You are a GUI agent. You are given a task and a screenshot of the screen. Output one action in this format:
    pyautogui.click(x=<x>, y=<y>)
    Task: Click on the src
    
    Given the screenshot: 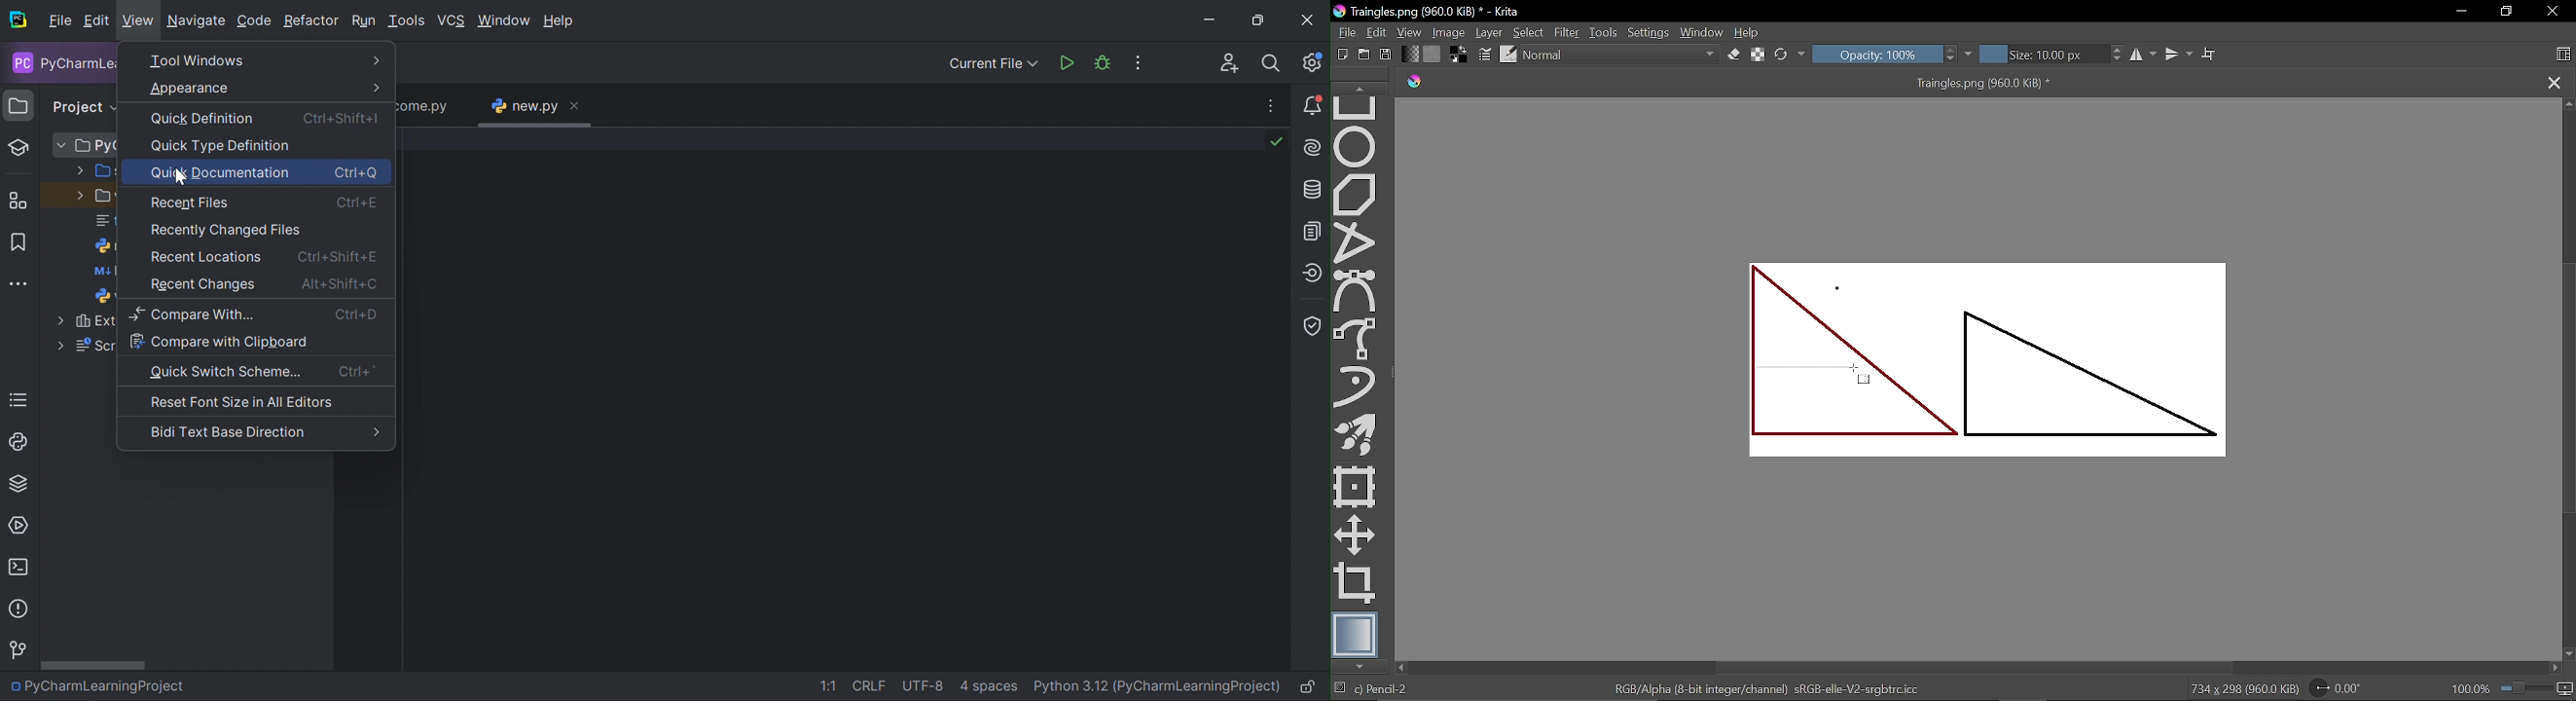 What is the action you would take?
    pyautogui.click(x=92, y=171)
    